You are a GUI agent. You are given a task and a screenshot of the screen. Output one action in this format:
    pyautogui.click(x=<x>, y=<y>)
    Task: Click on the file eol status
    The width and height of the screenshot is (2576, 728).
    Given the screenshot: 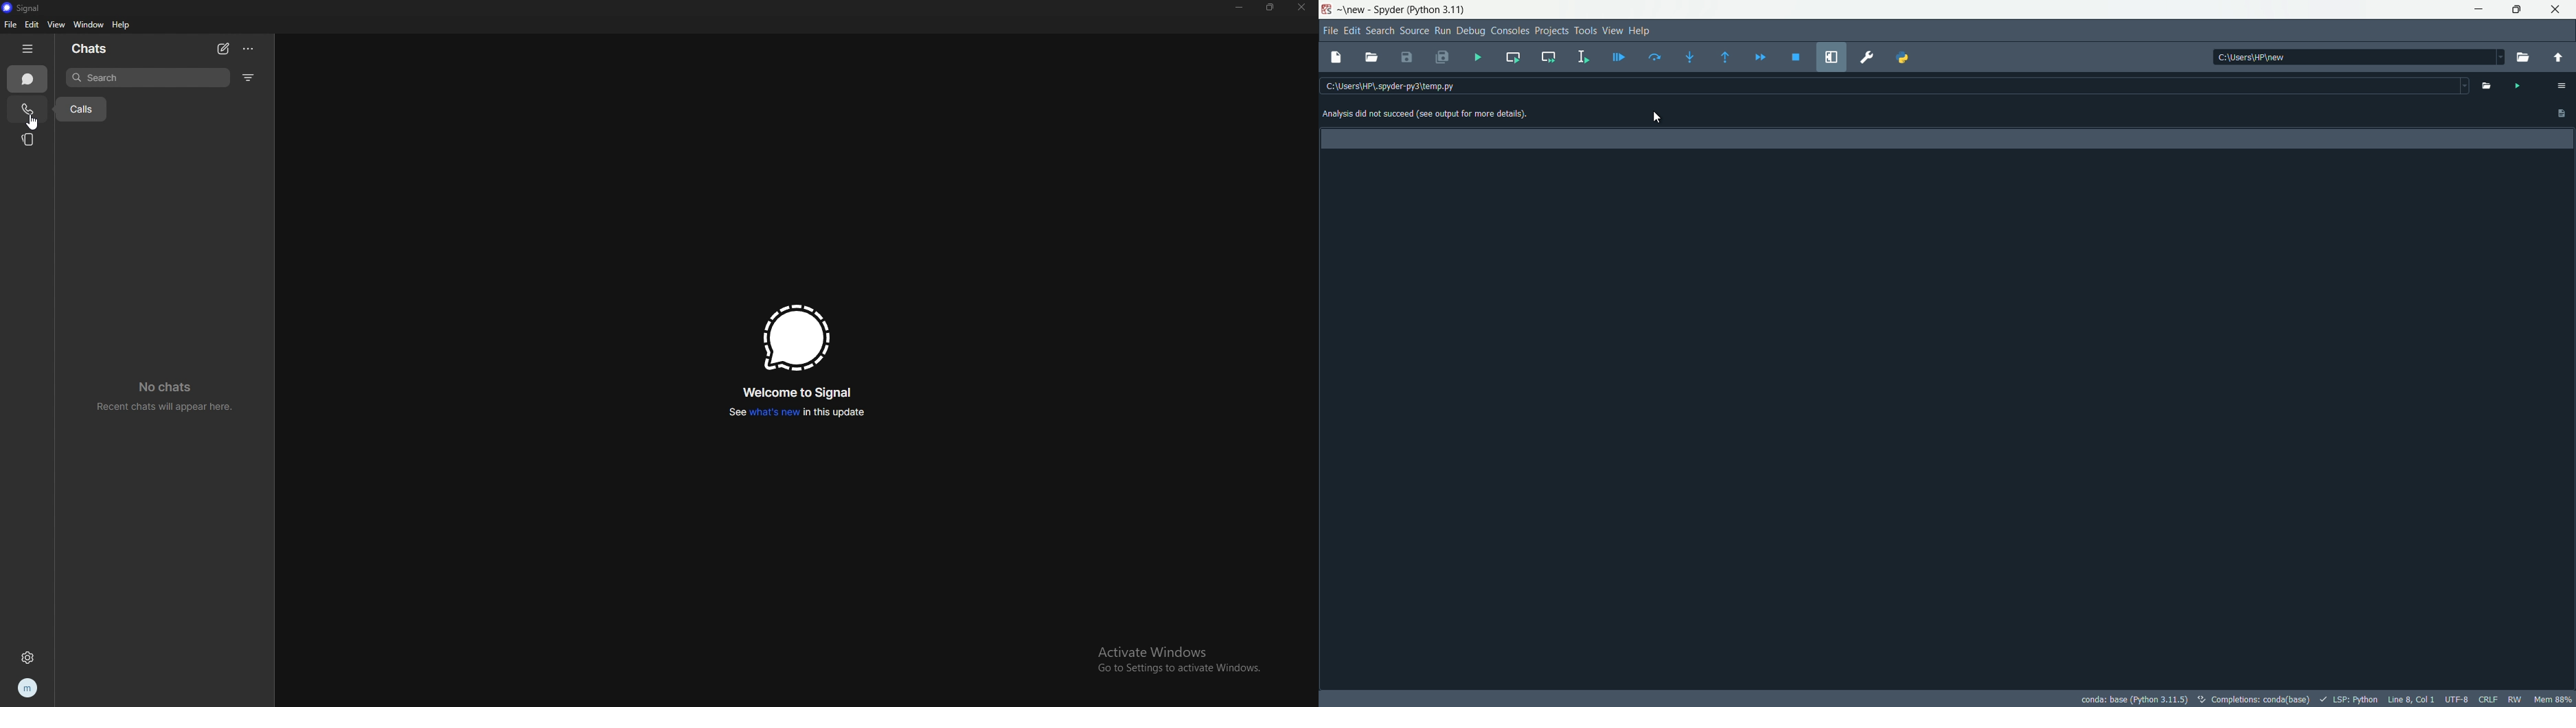 What is the action you would take?
    pyautogui.click(x=2488, y=698)
    